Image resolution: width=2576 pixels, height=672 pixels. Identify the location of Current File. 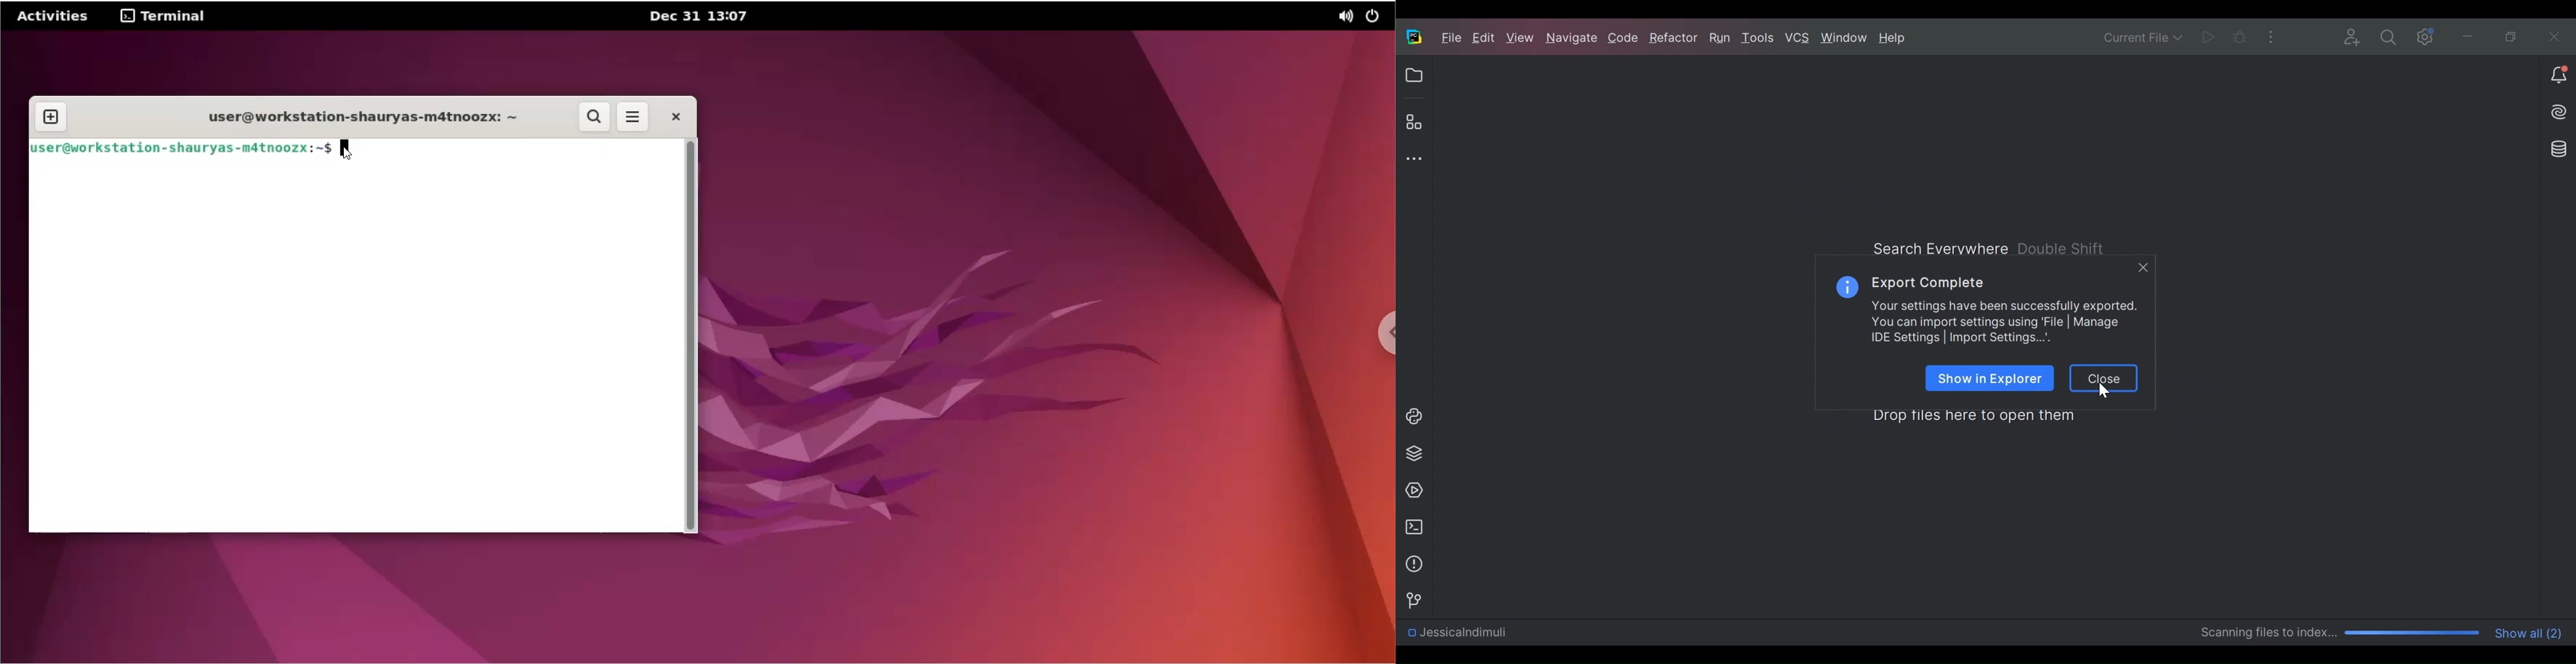
(2144, 36).